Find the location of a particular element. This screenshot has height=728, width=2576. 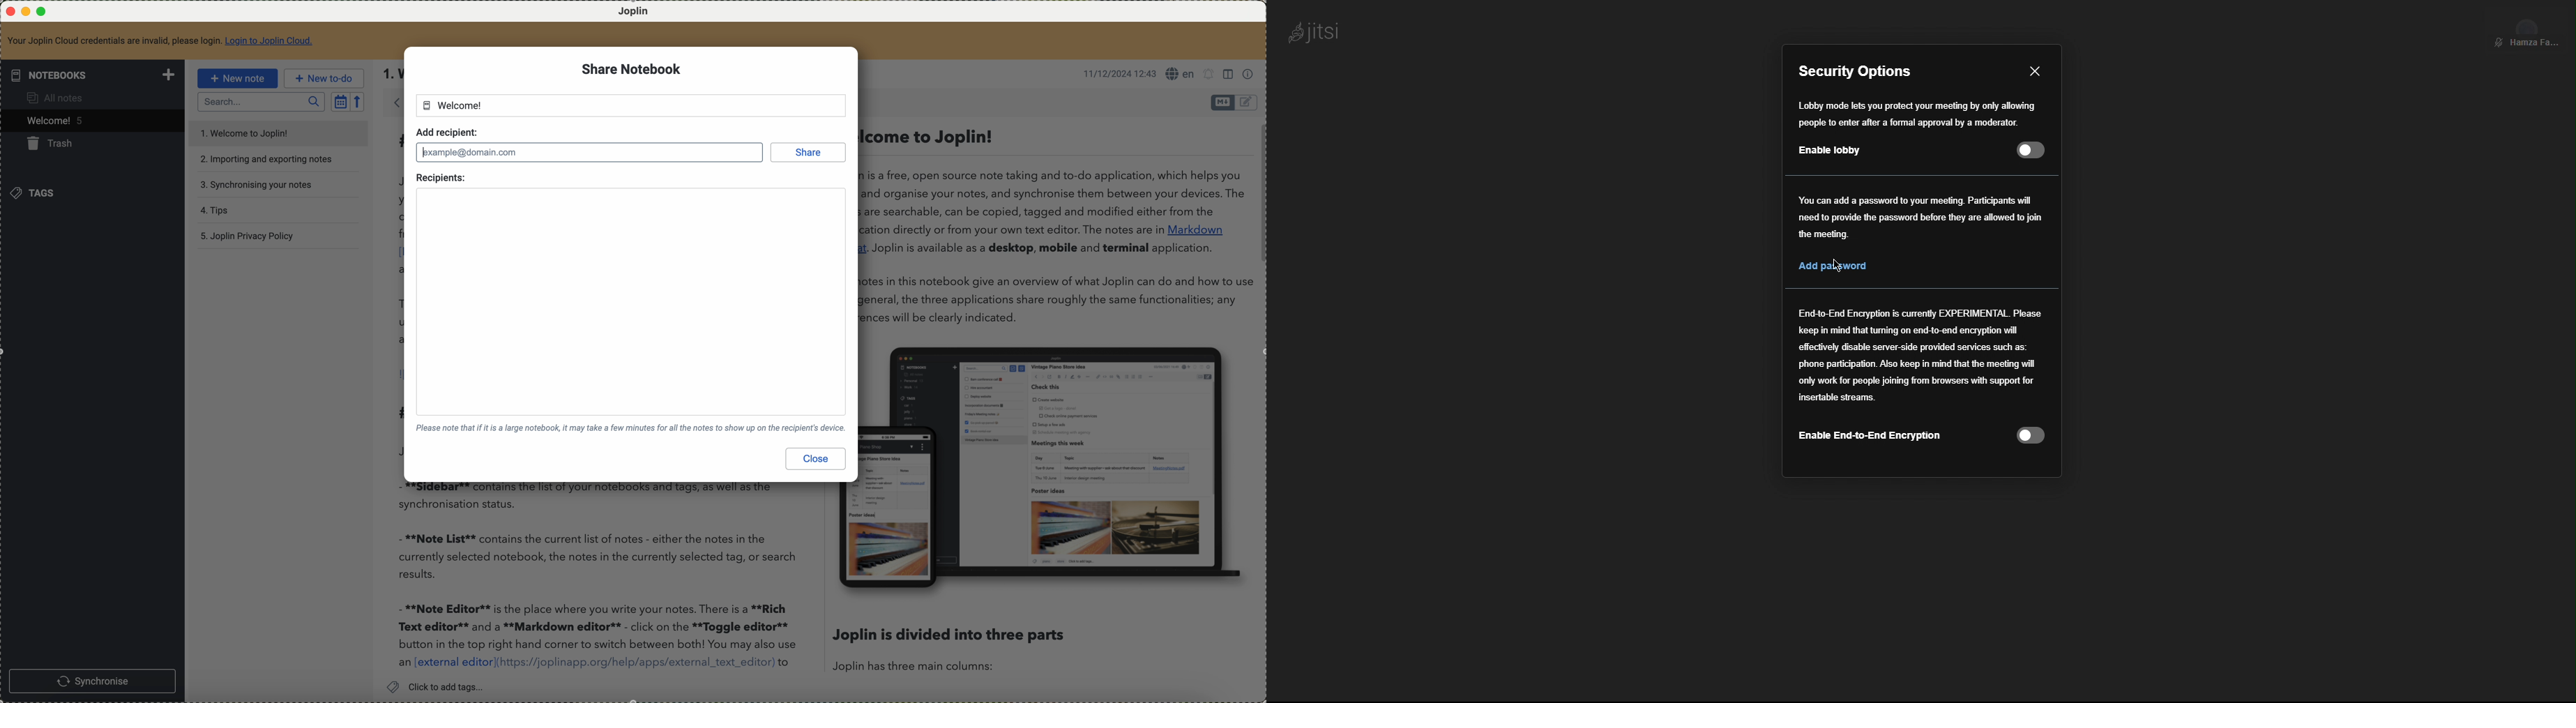

welcome notebook is located at coordinates (453, 106).